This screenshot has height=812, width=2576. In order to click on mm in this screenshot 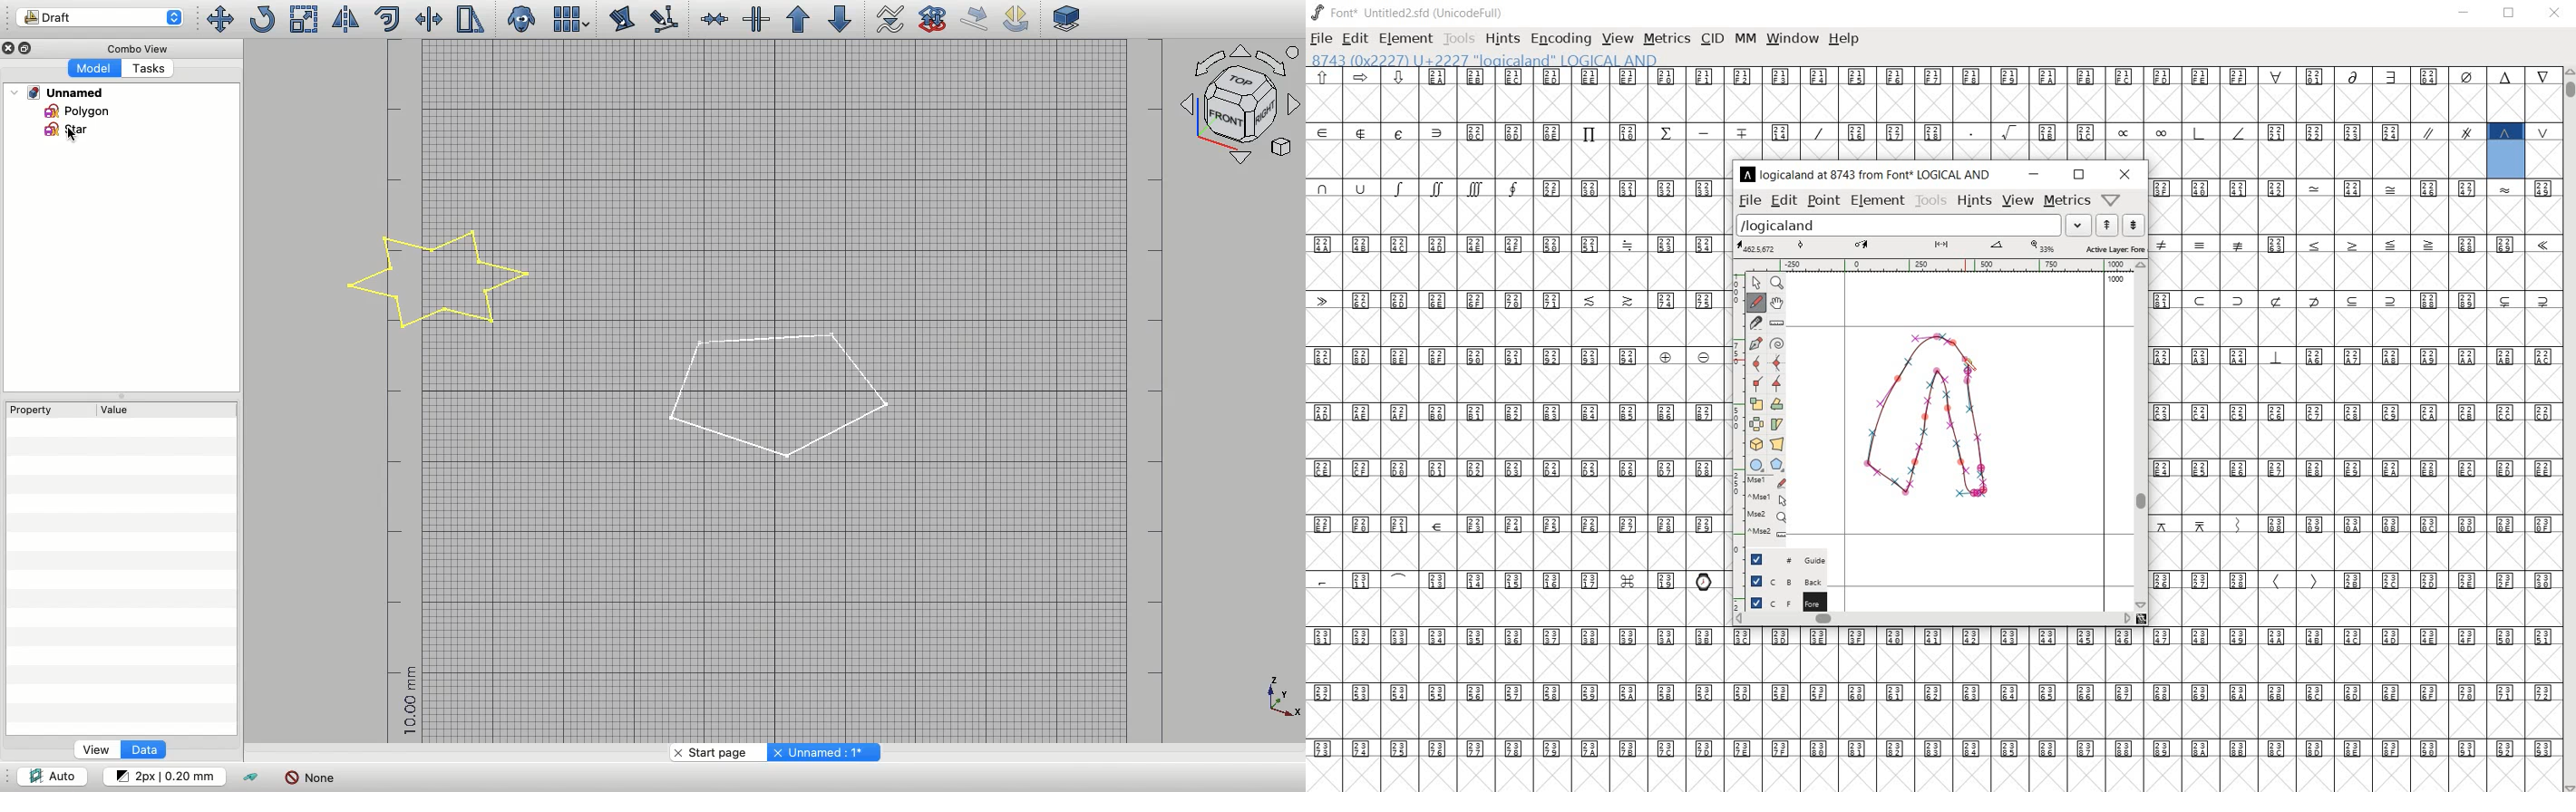, I will do `click(1745, 37)`.